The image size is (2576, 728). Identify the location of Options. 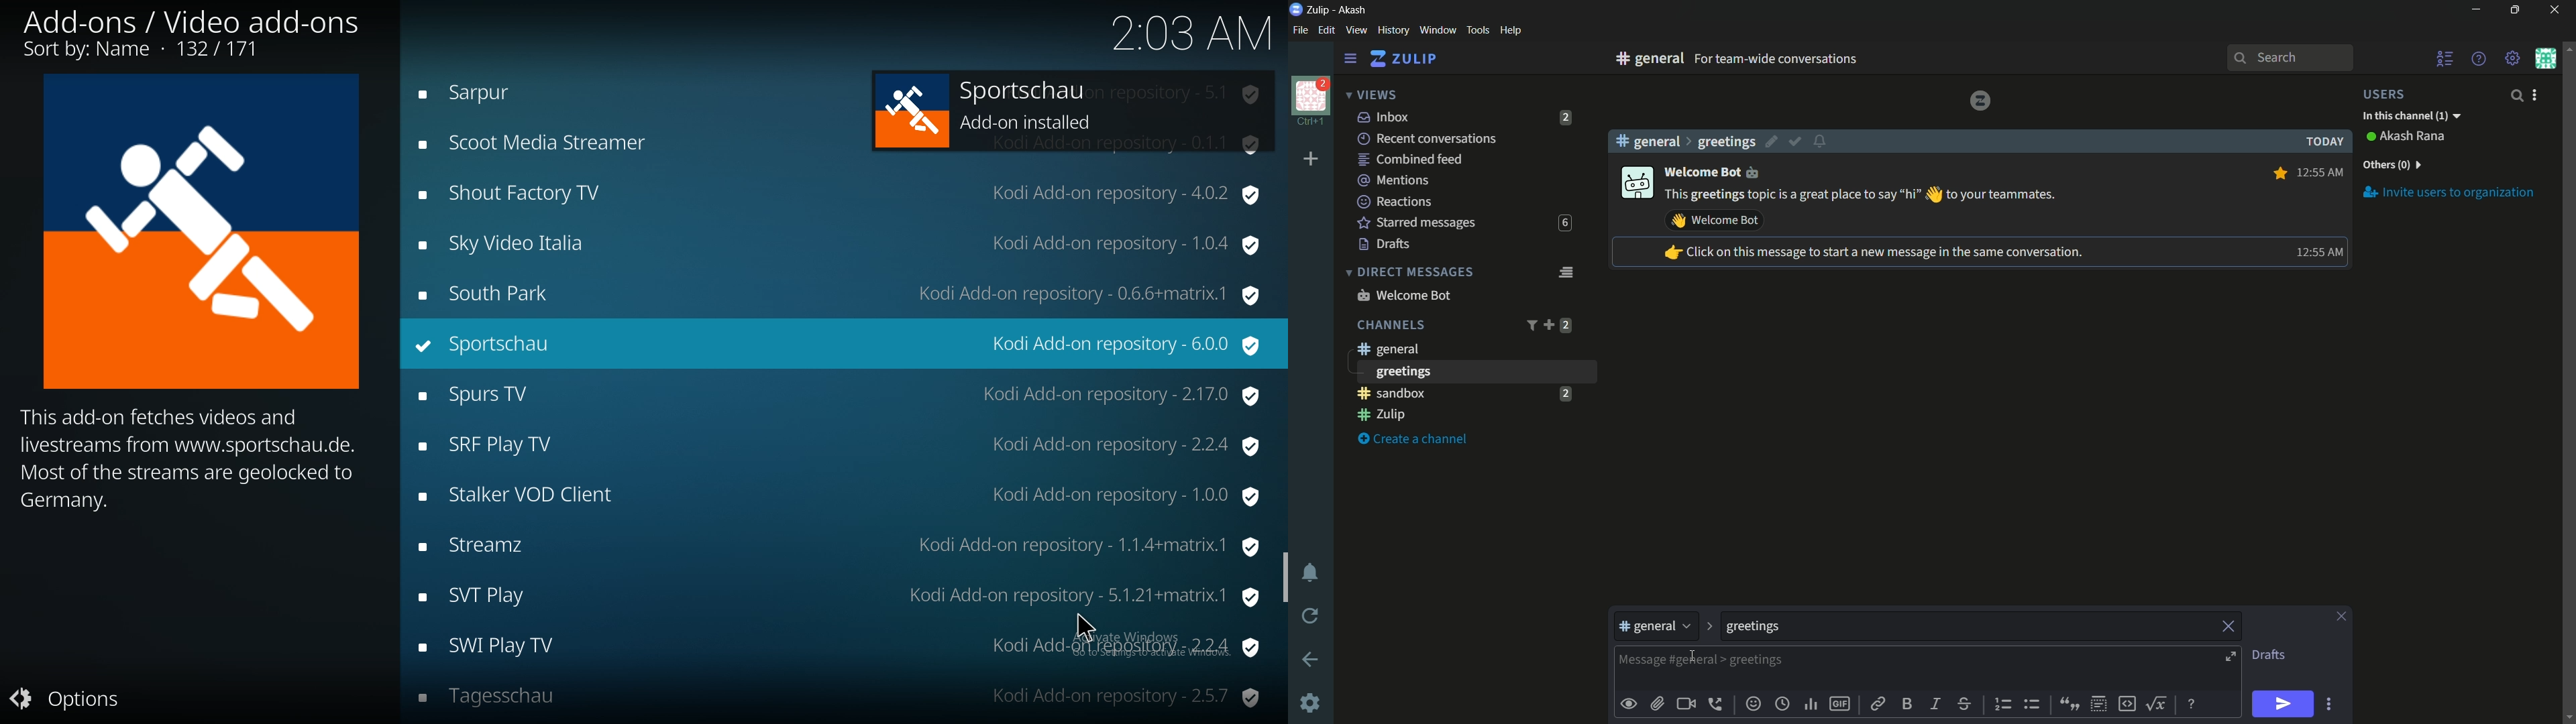
(70, 698).